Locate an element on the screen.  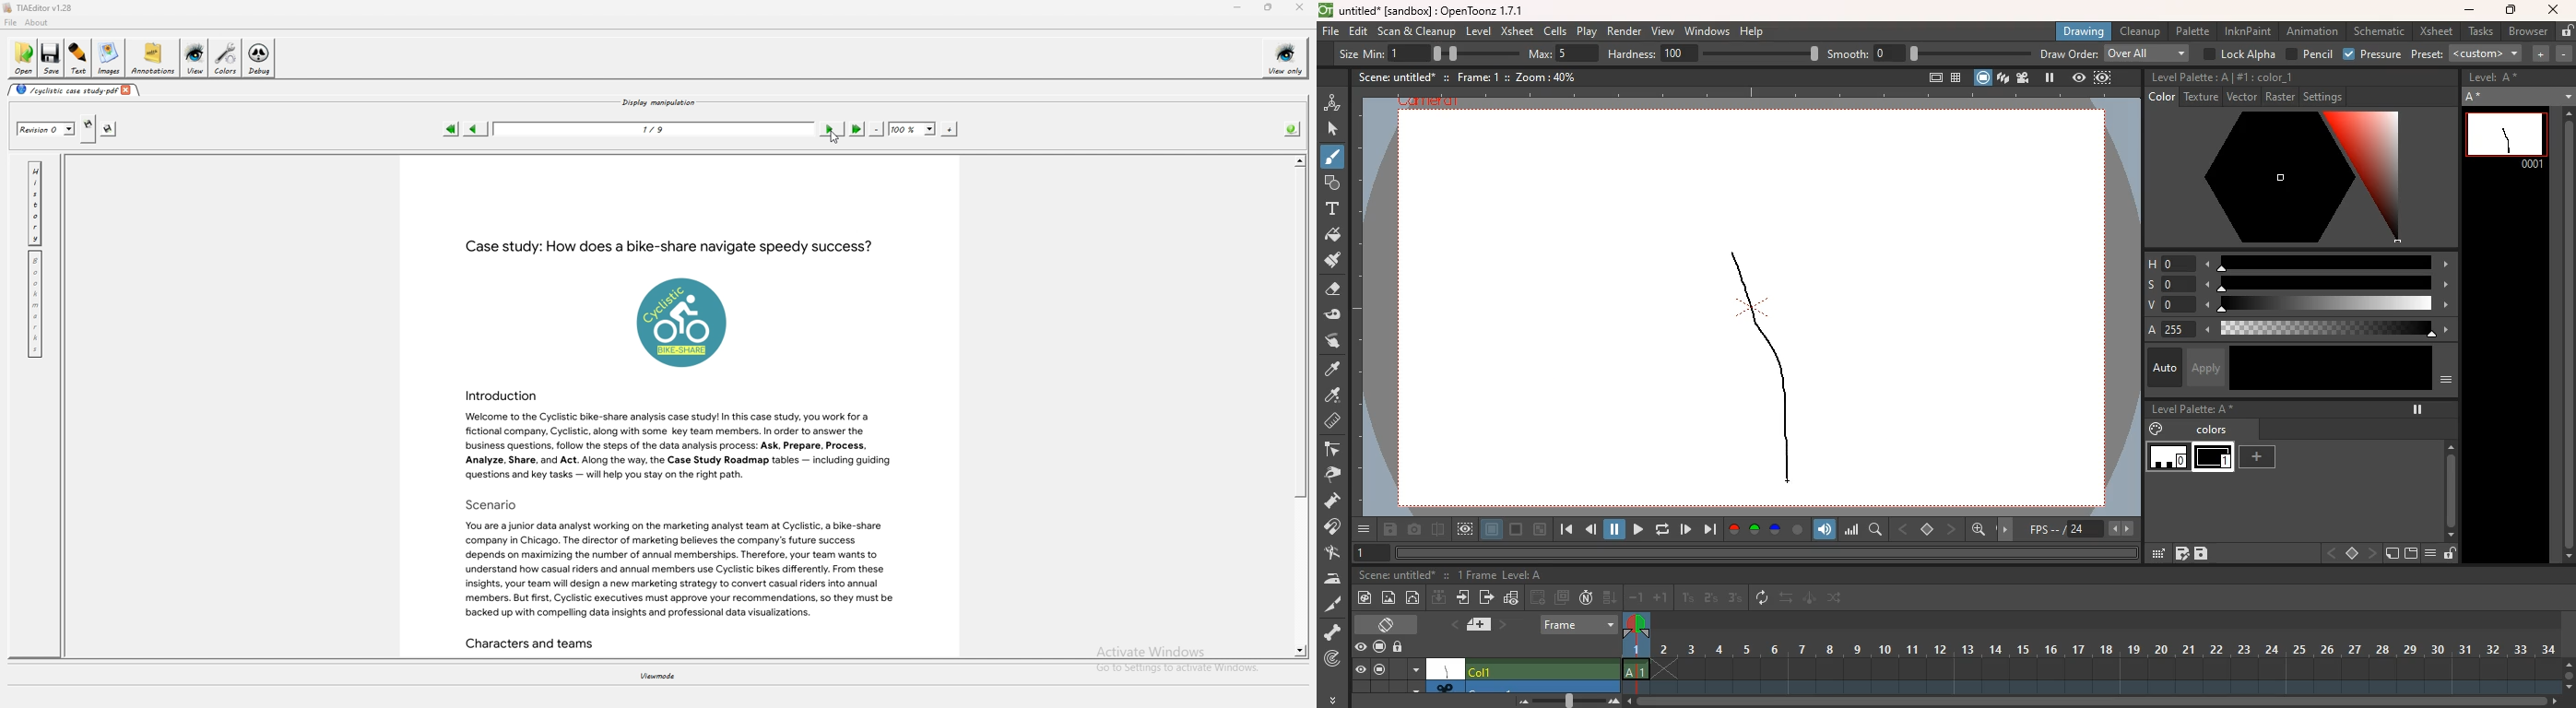
unlock is located at coordinates (1401, 646).